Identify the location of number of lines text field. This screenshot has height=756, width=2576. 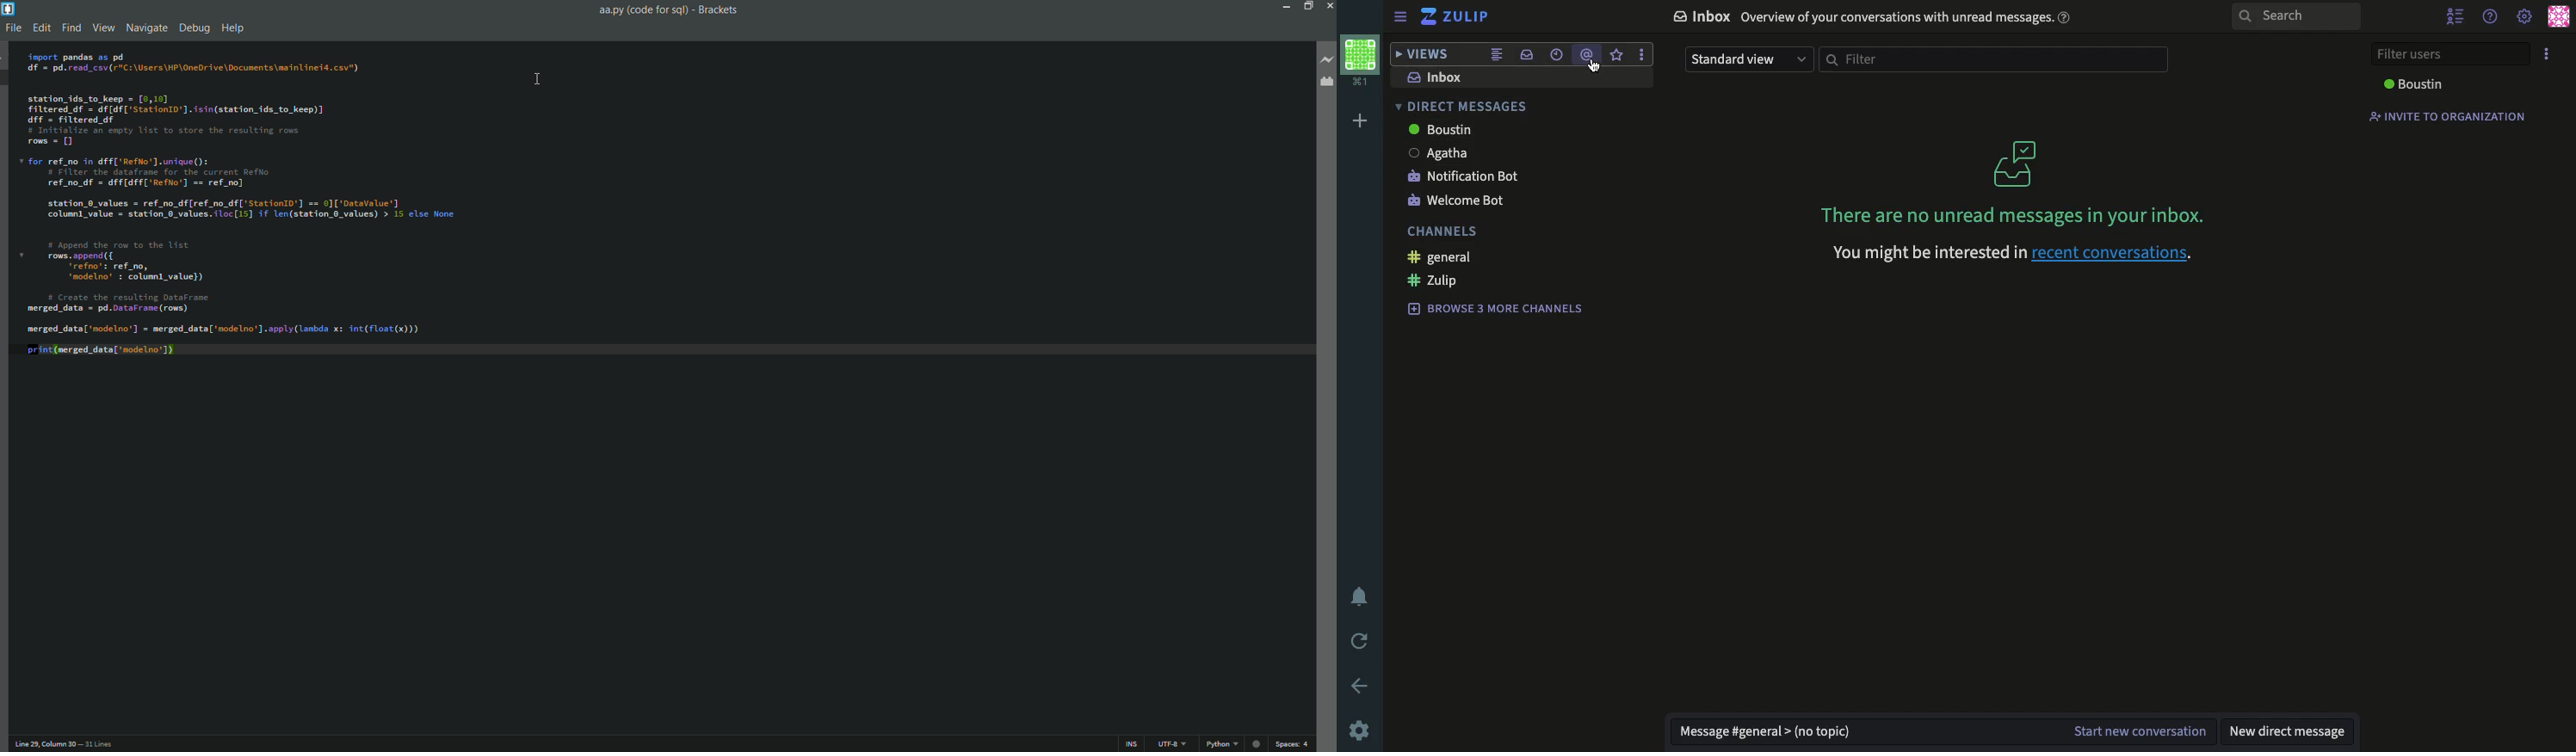
(97, 744).